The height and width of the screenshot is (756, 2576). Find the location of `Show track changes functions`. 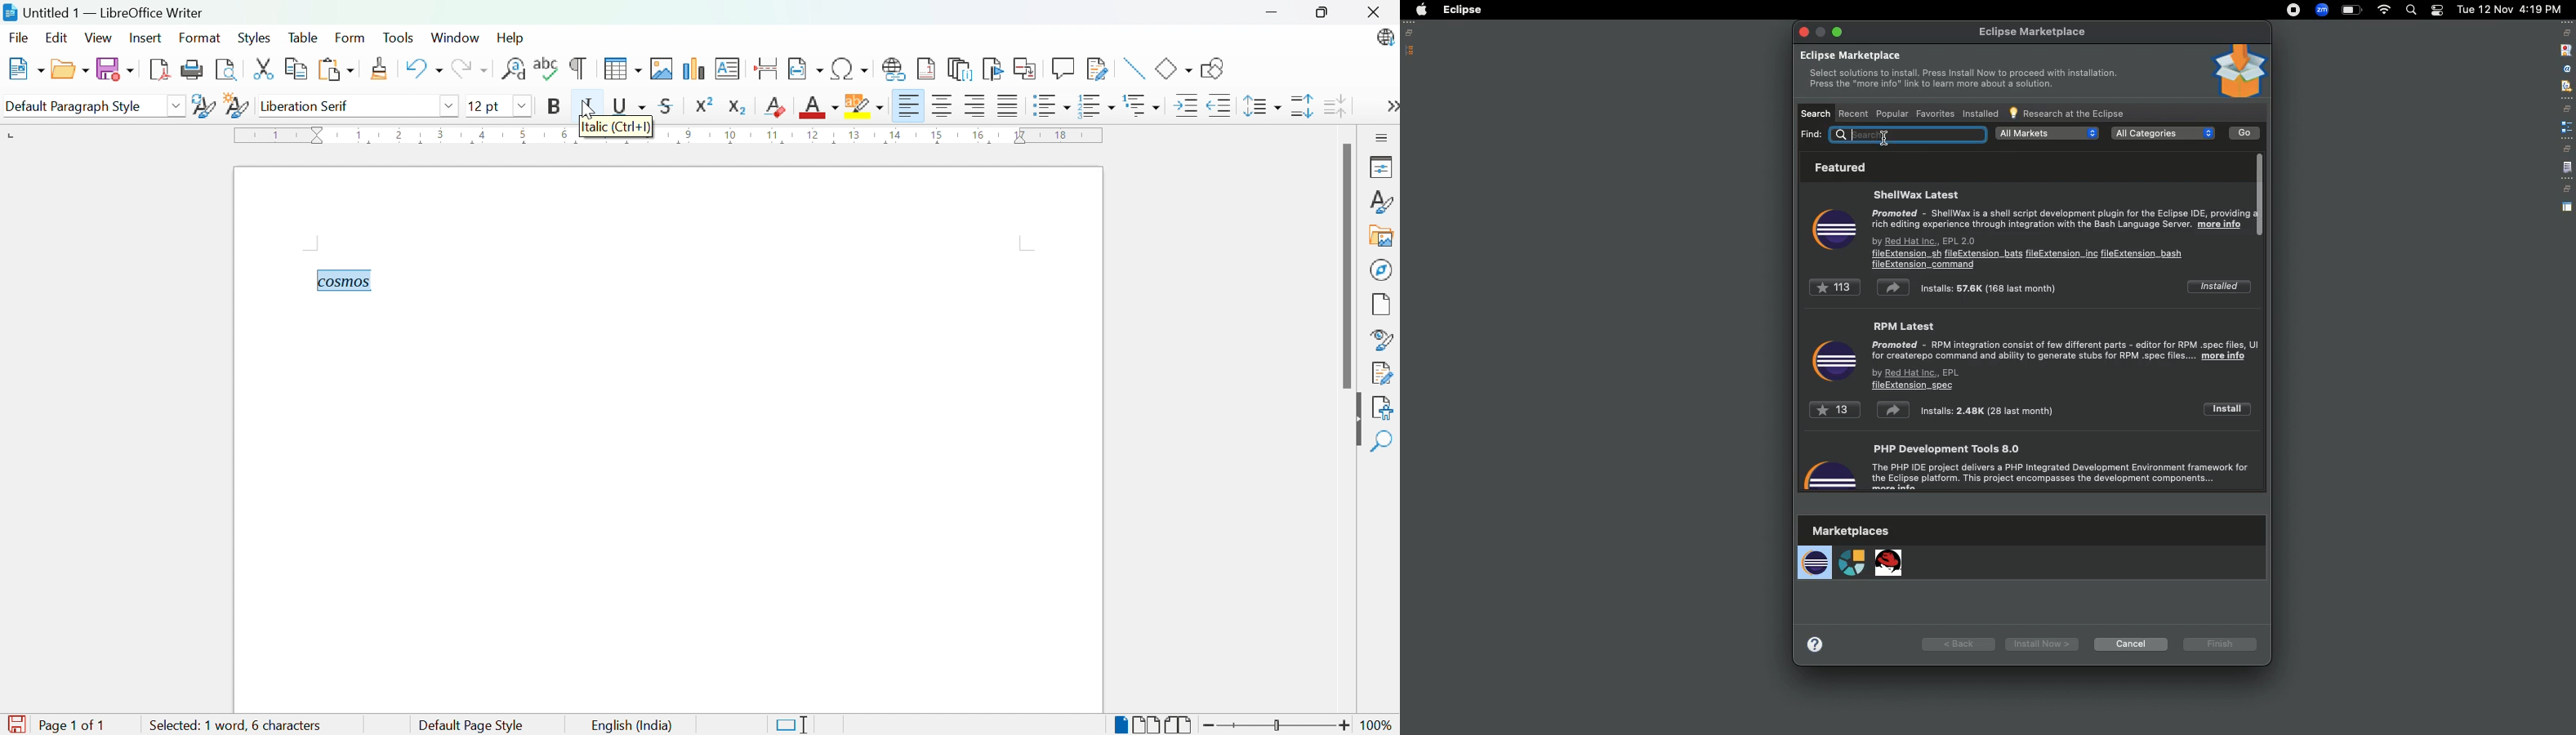

Show track changes functions is located at coordinates (1095, 67).